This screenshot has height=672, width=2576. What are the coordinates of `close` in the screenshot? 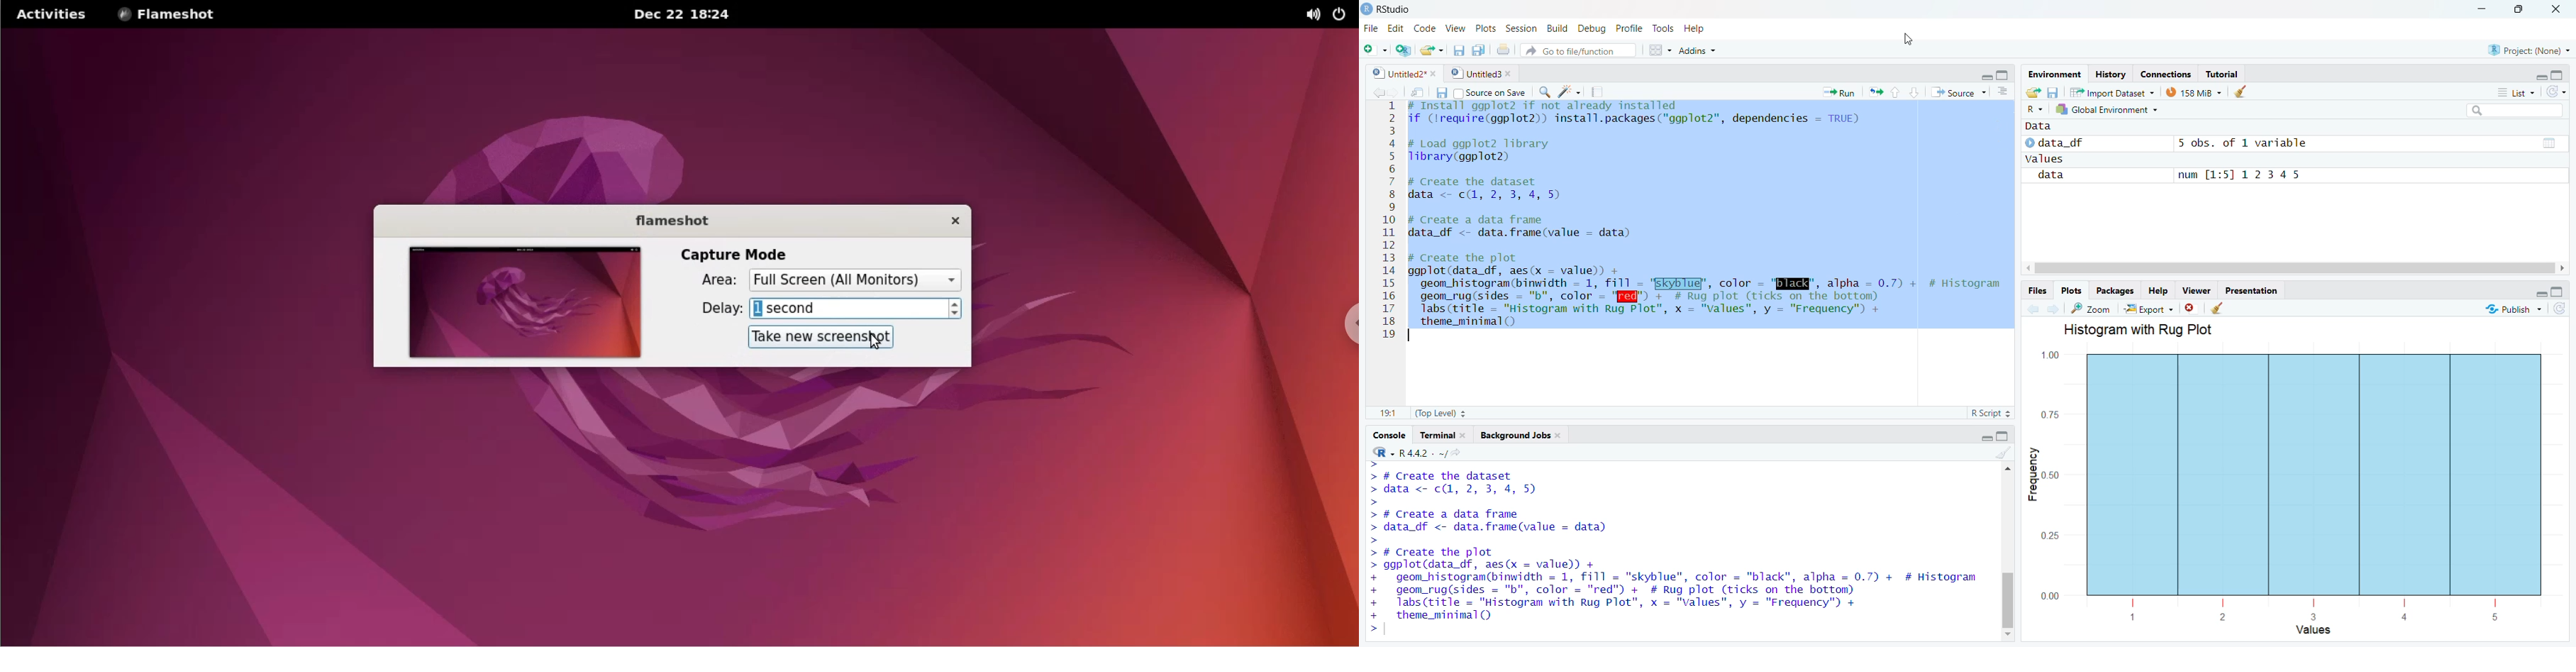 It's located at (2558, 11).